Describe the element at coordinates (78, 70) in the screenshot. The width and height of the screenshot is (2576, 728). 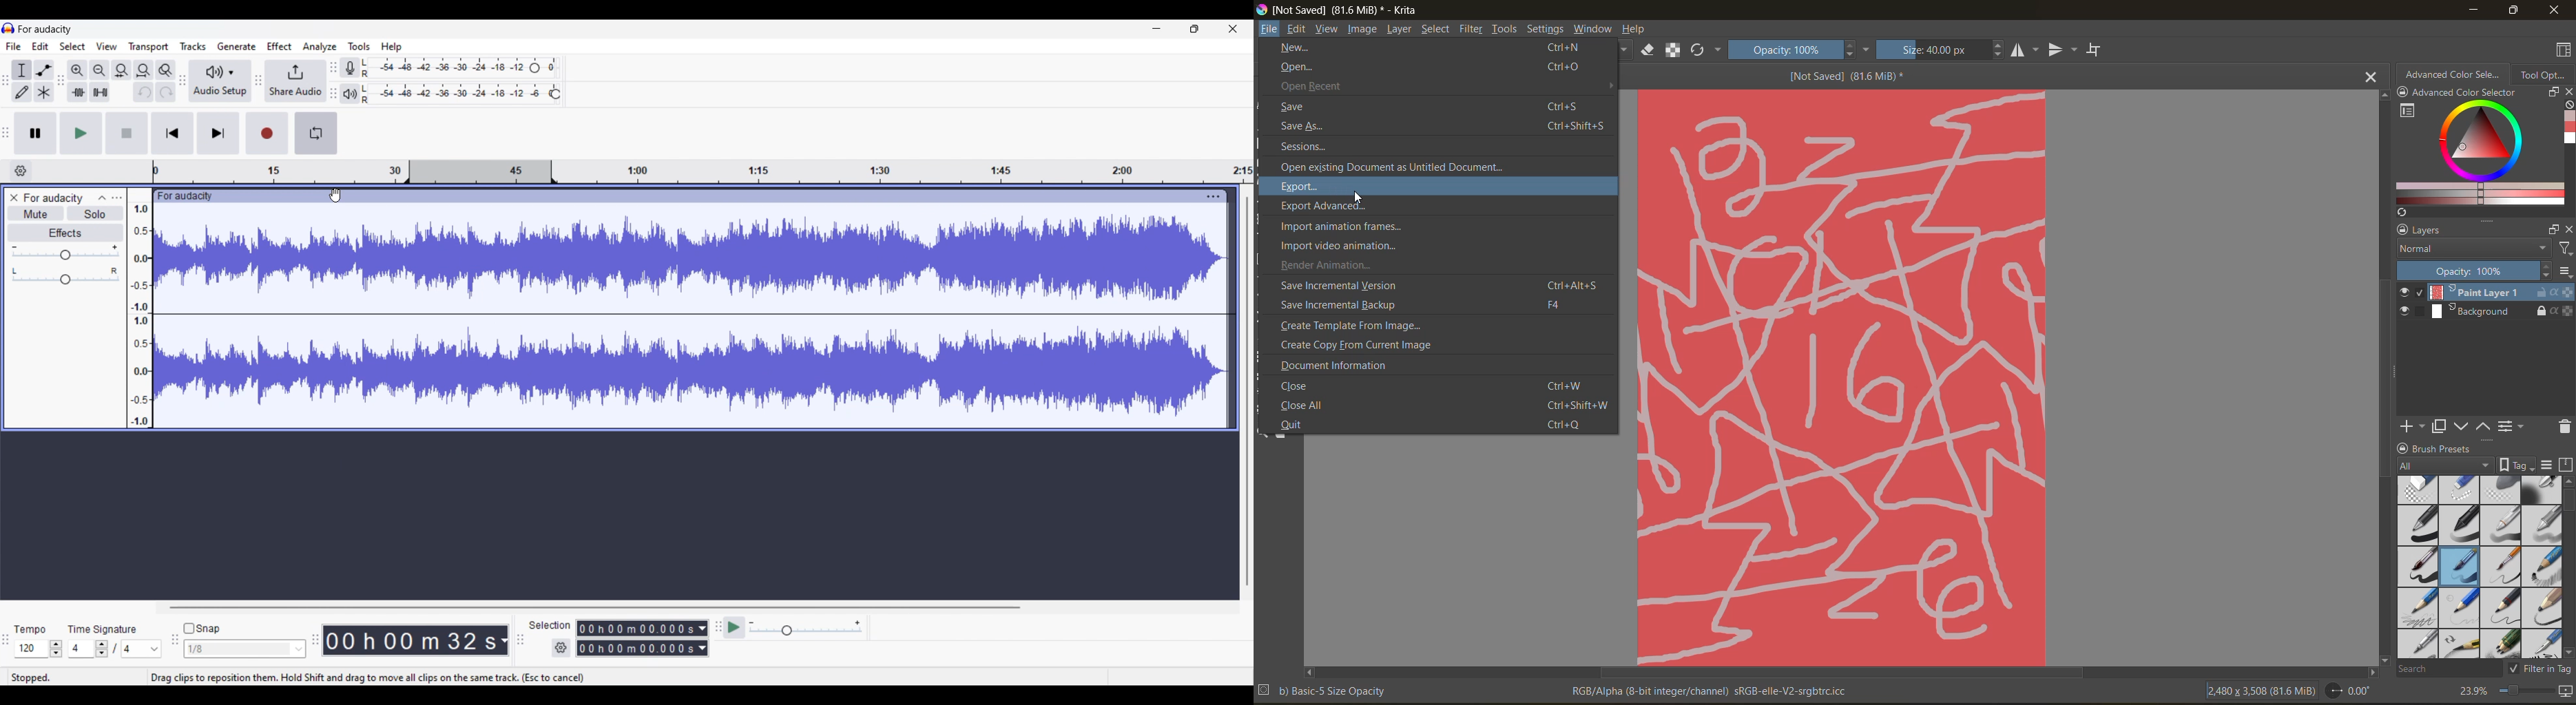
I see `Zoom in` at that location.